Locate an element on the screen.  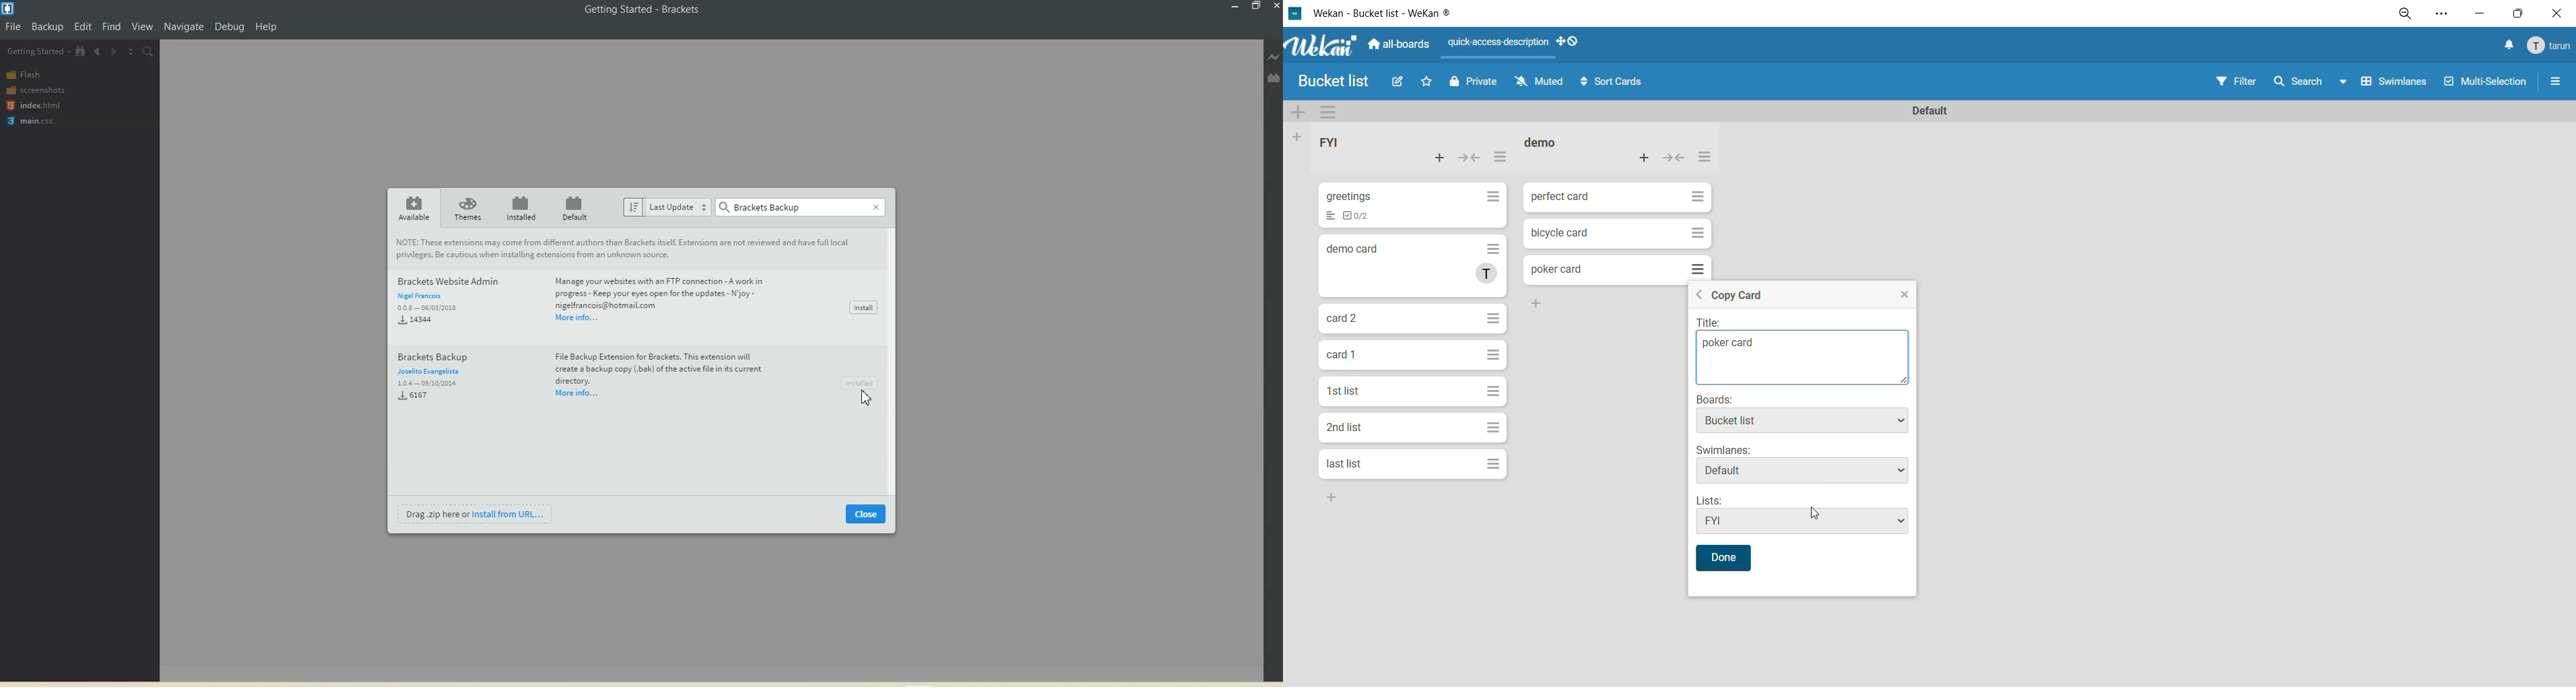
2nd list is located at coordinates (1348, 426).